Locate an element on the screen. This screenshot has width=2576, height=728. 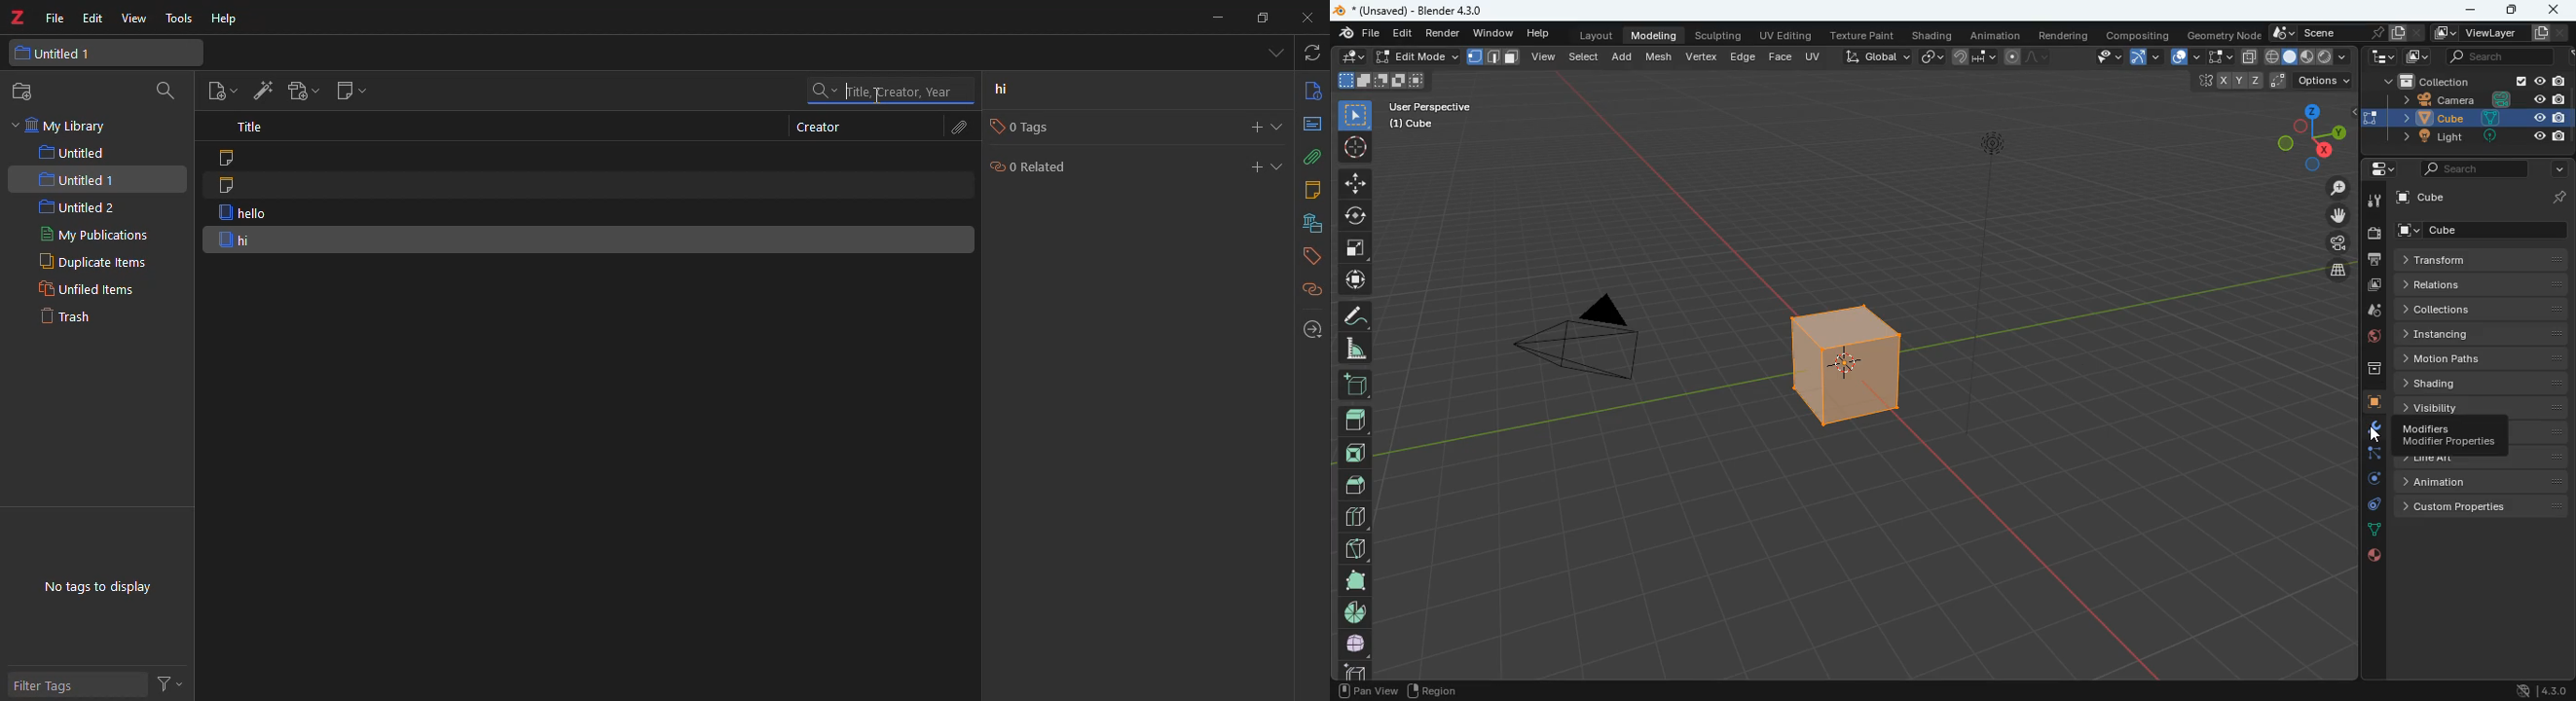
camera is located at coordinates (2332, 241).